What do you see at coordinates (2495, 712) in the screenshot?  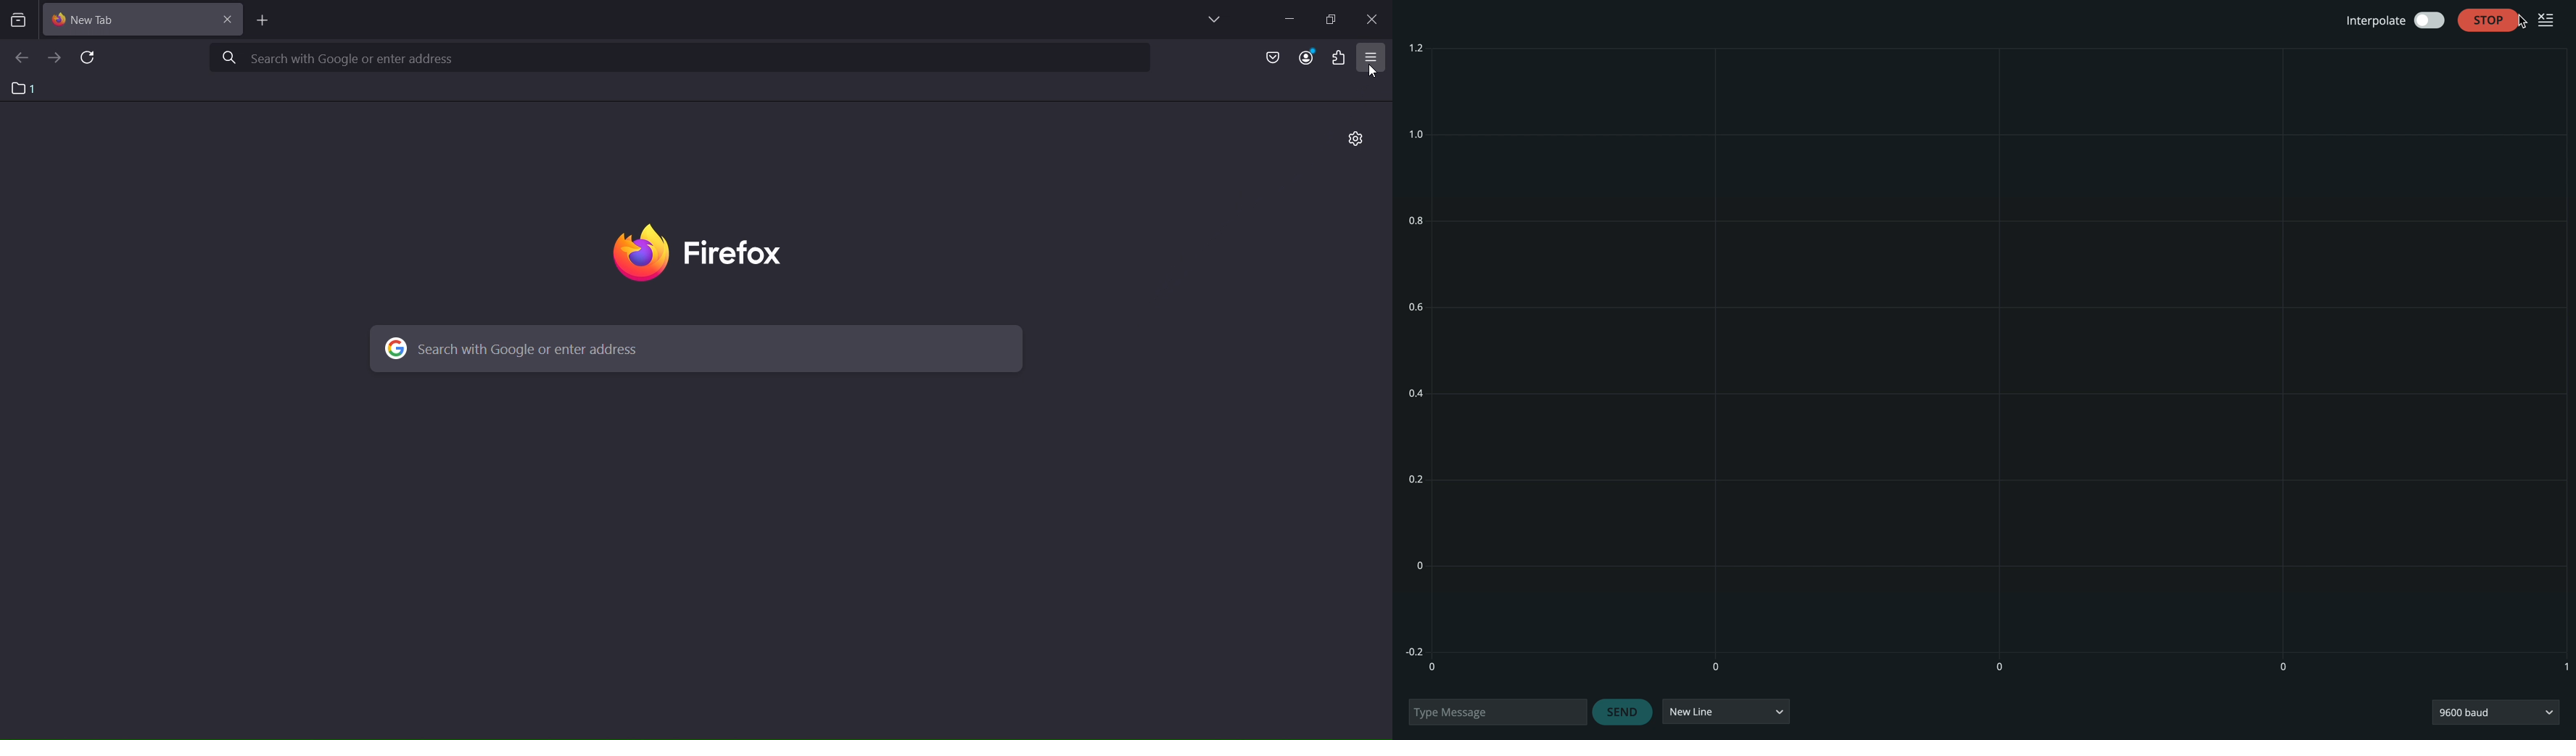 I see `9600 baud` at bounding box center [2495, 712].